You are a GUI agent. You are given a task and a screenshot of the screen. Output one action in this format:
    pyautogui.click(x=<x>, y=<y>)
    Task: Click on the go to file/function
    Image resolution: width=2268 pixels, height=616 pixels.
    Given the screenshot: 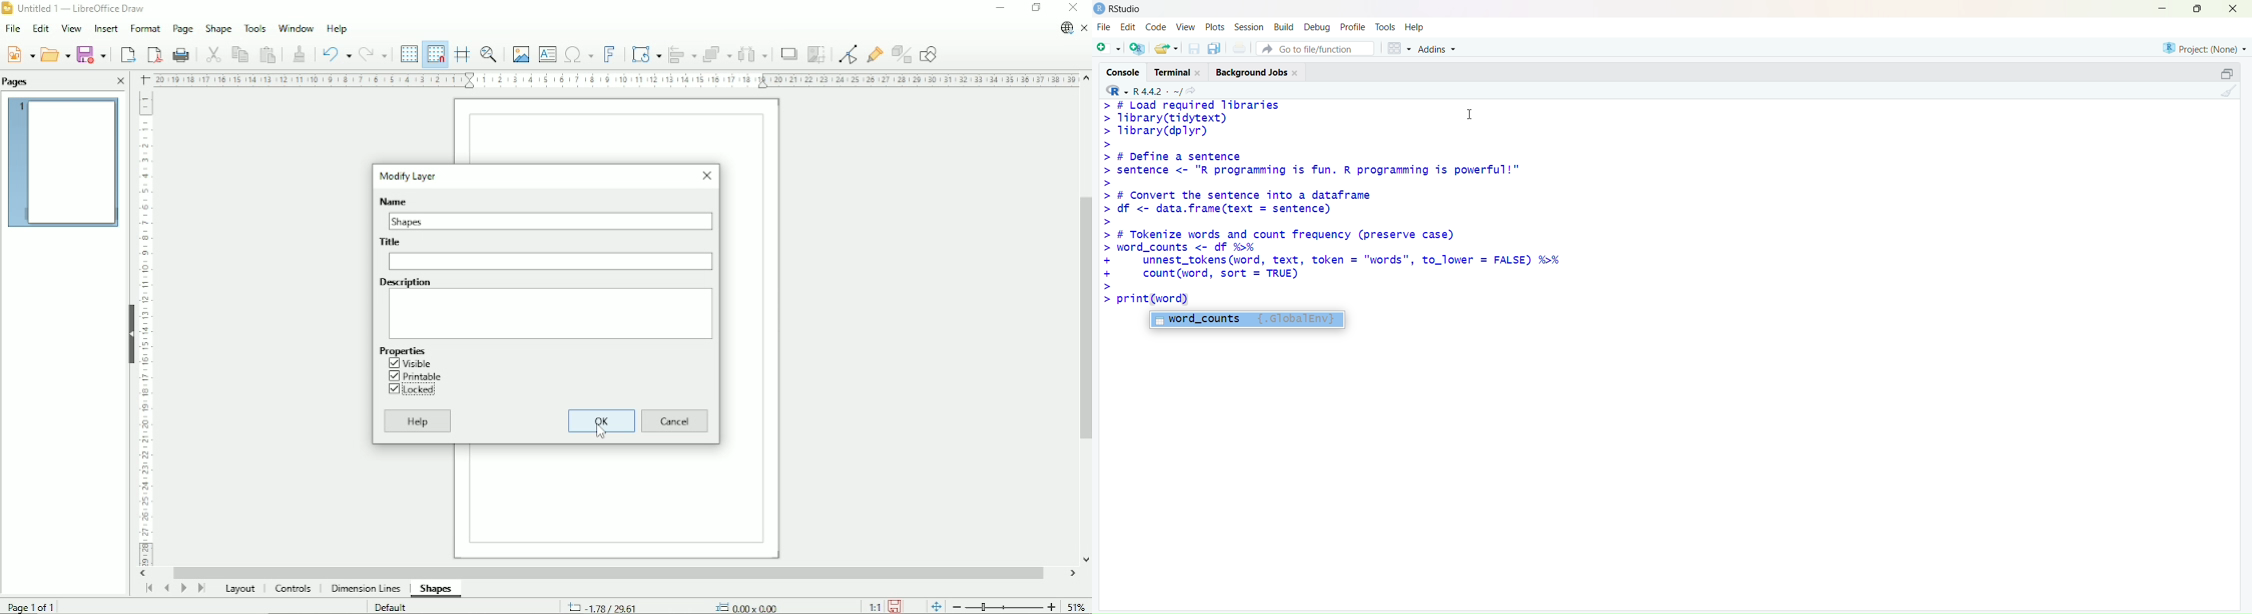 What is the action you would take?
    pyautogui.click(x=1315, y=49)
    